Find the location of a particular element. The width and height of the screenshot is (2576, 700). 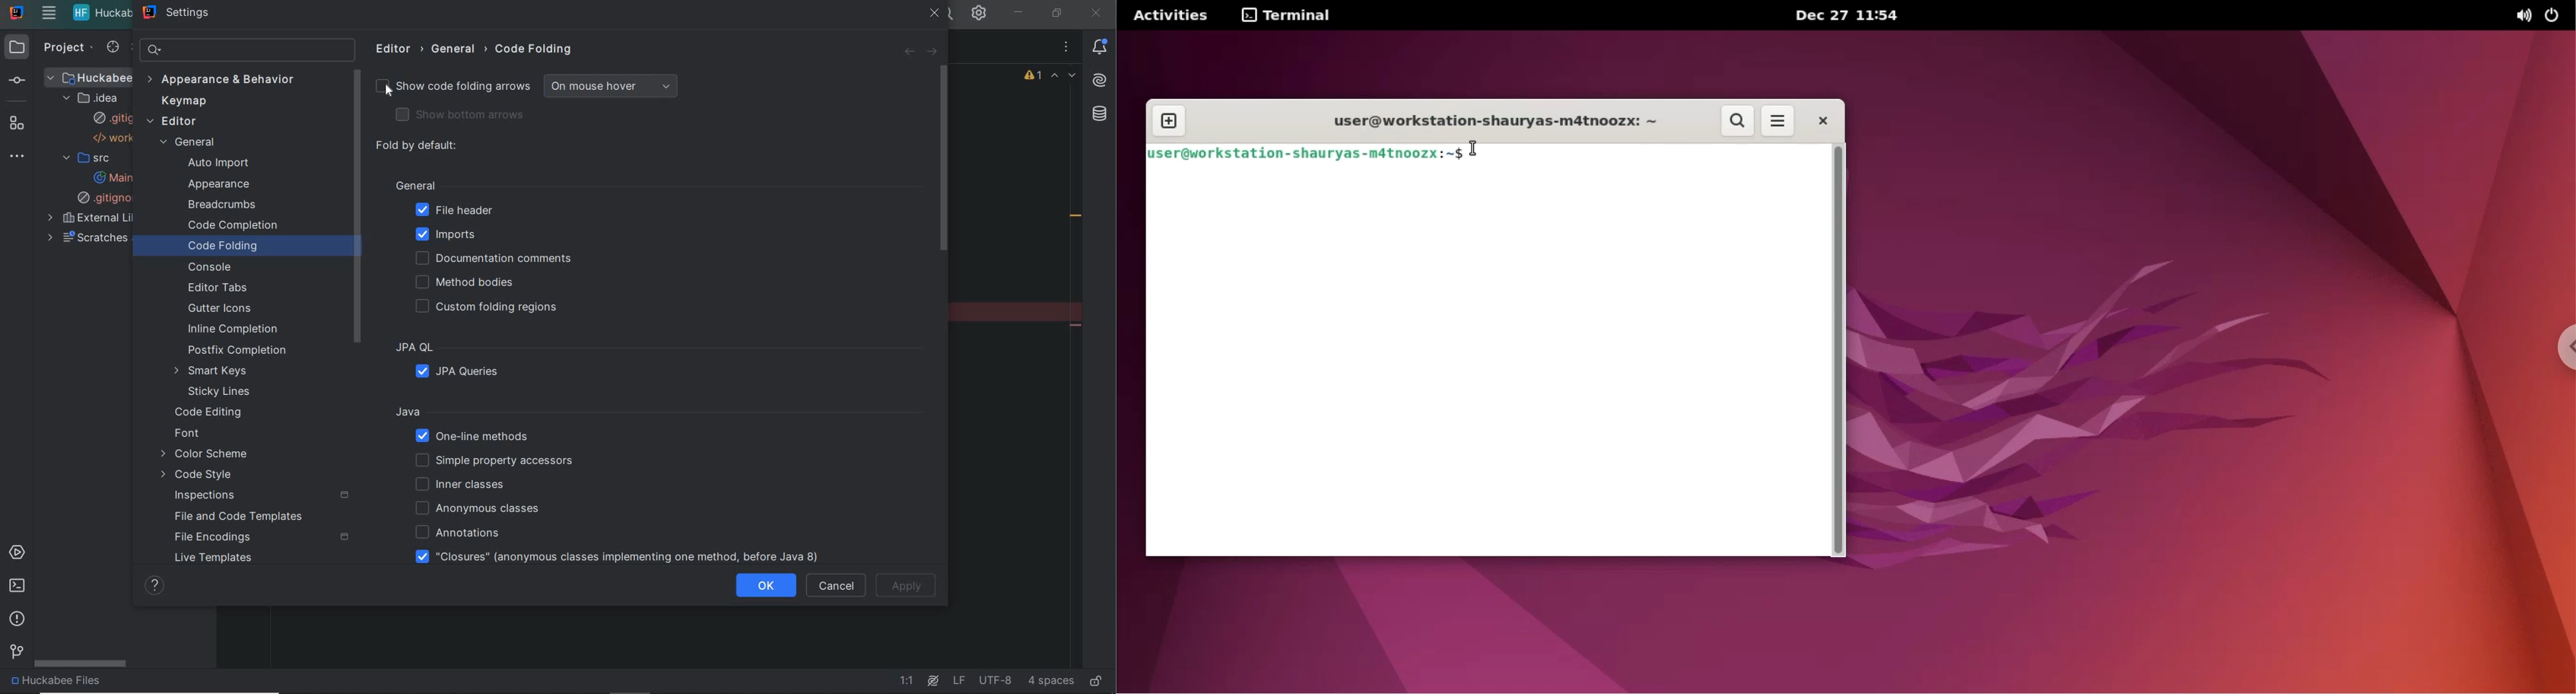

go to line is located at coordinates (910, 681).